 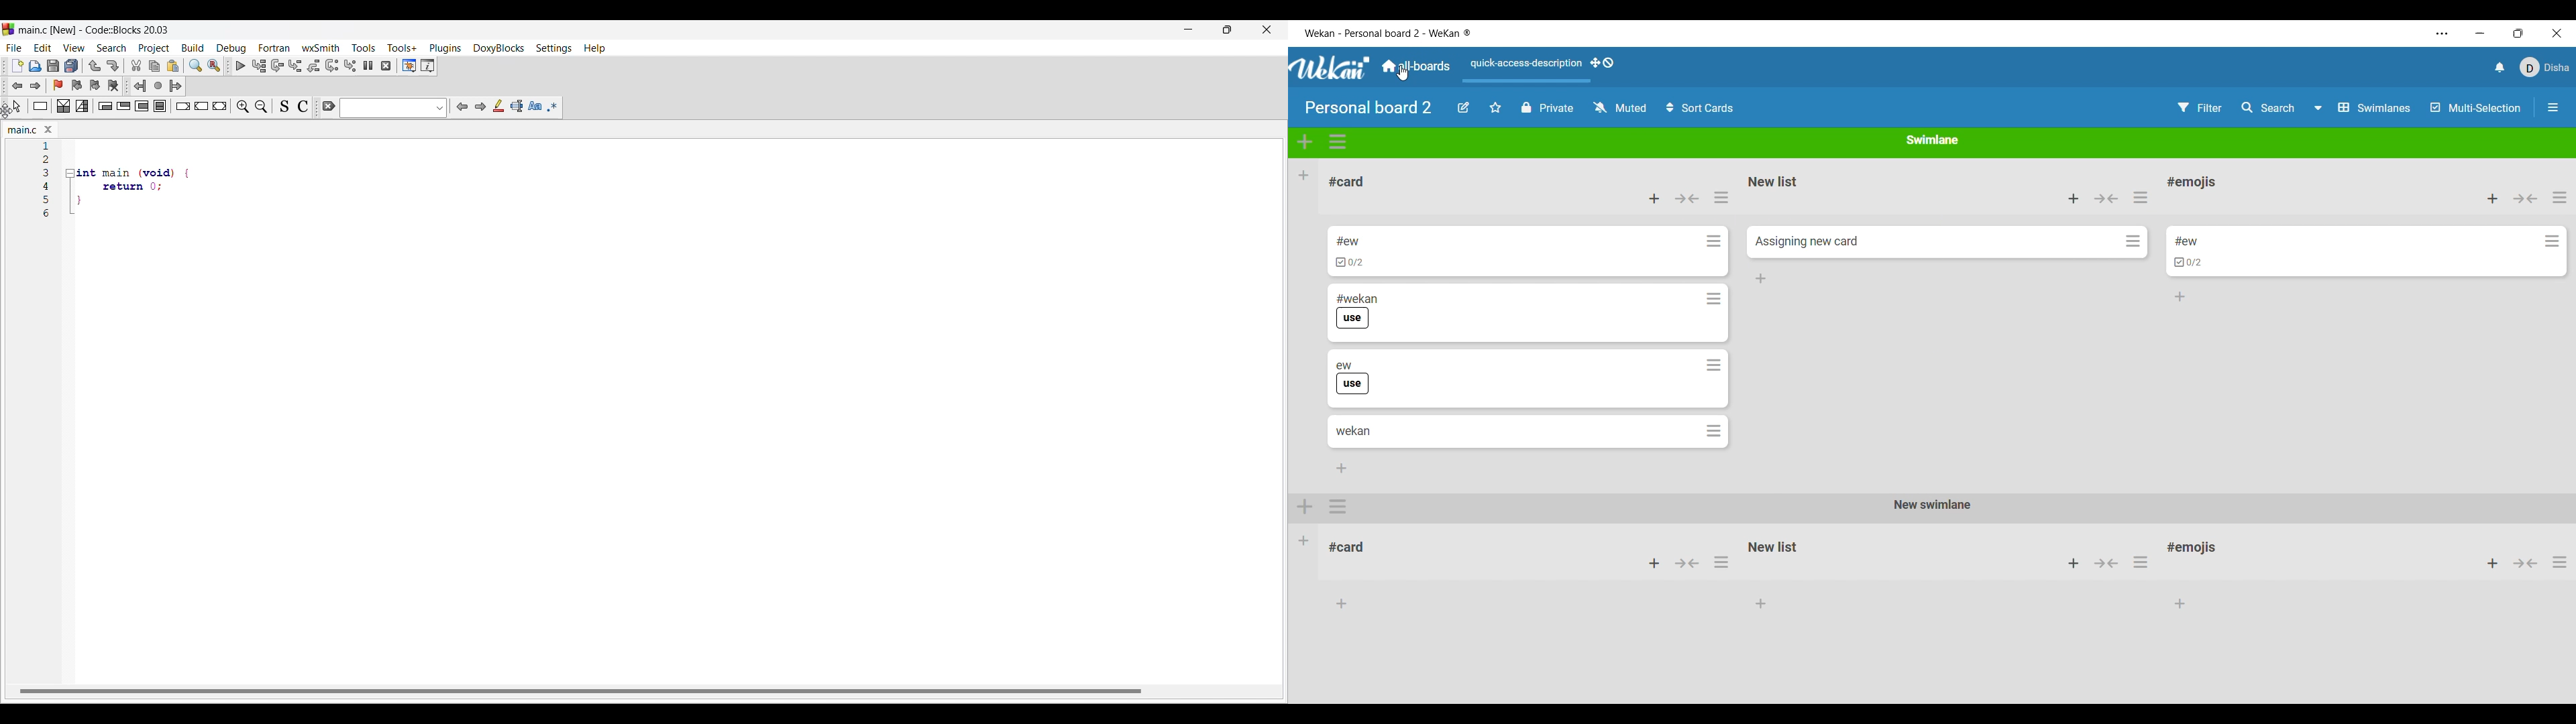 I want to click on add, so click(x=2072, y=562).